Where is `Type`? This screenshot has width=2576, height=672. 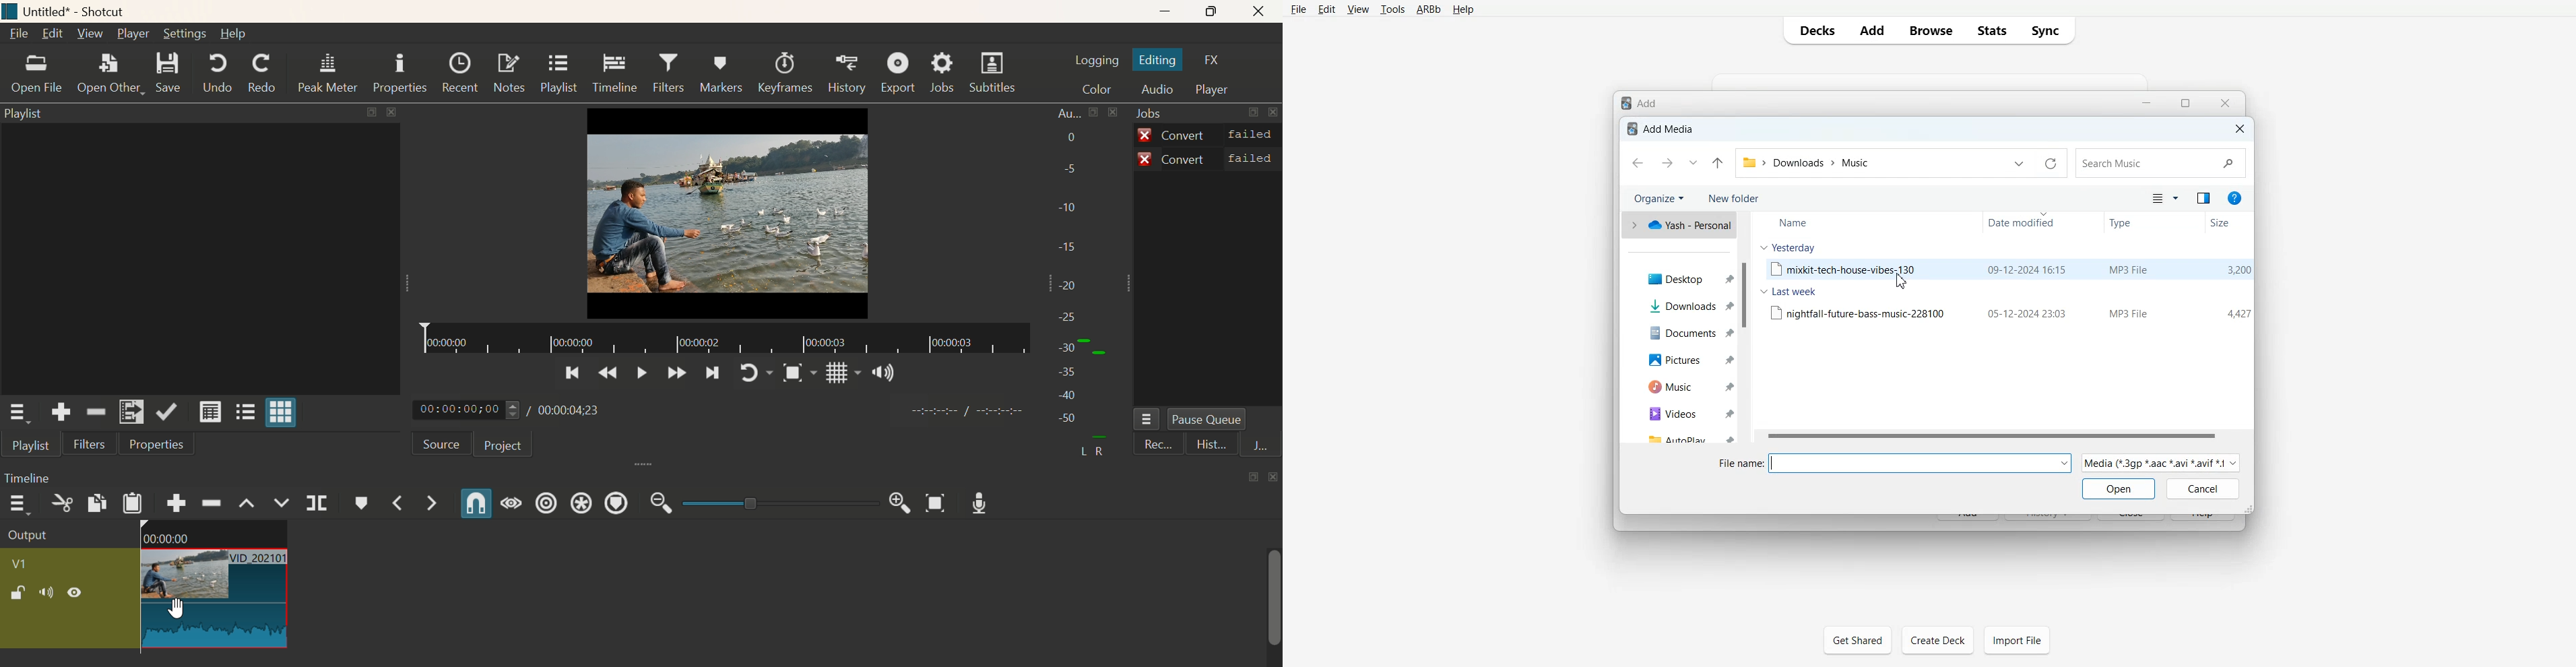 Type is located at coordinates (2128, 222).